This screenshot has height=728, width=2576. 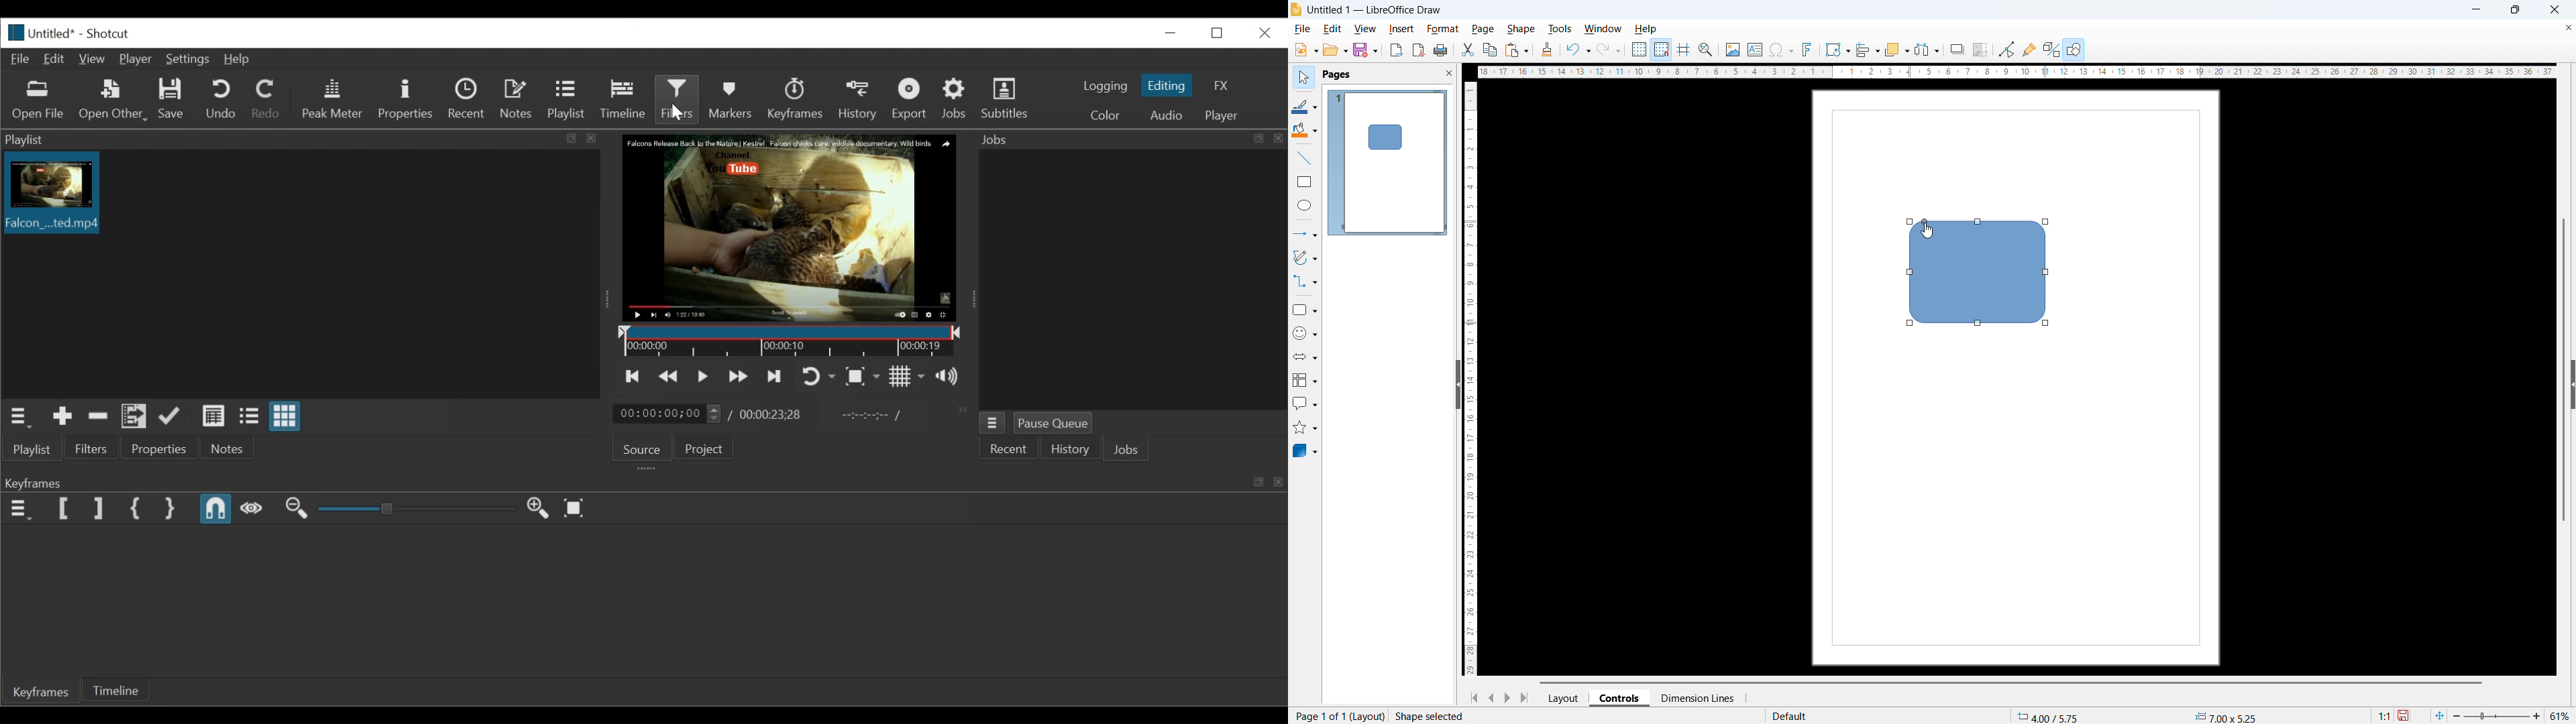 What do you see at coordinates (168, 508) in the screenshot?
I see `Set Second Simple Keyframe` at bounding box center [168, 508].